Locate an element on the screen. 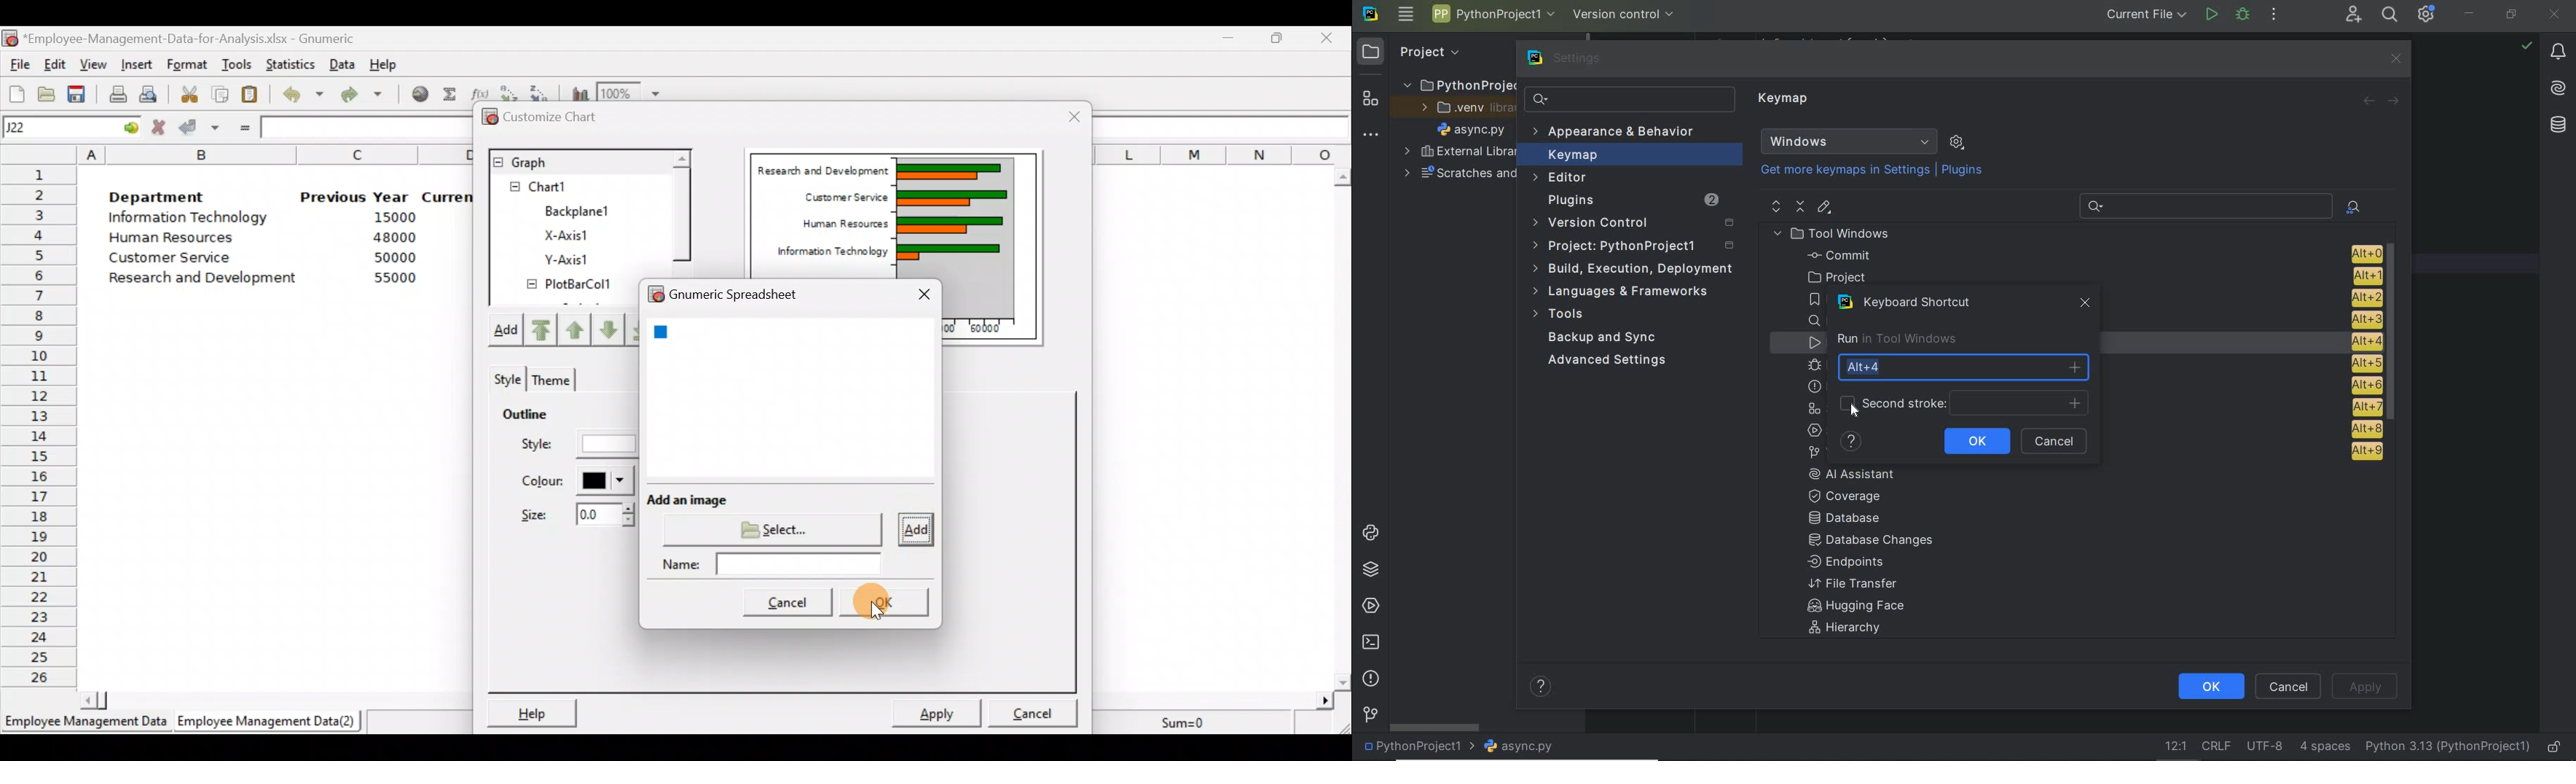  Backup and Sync is located at coordinates (1603, 338).